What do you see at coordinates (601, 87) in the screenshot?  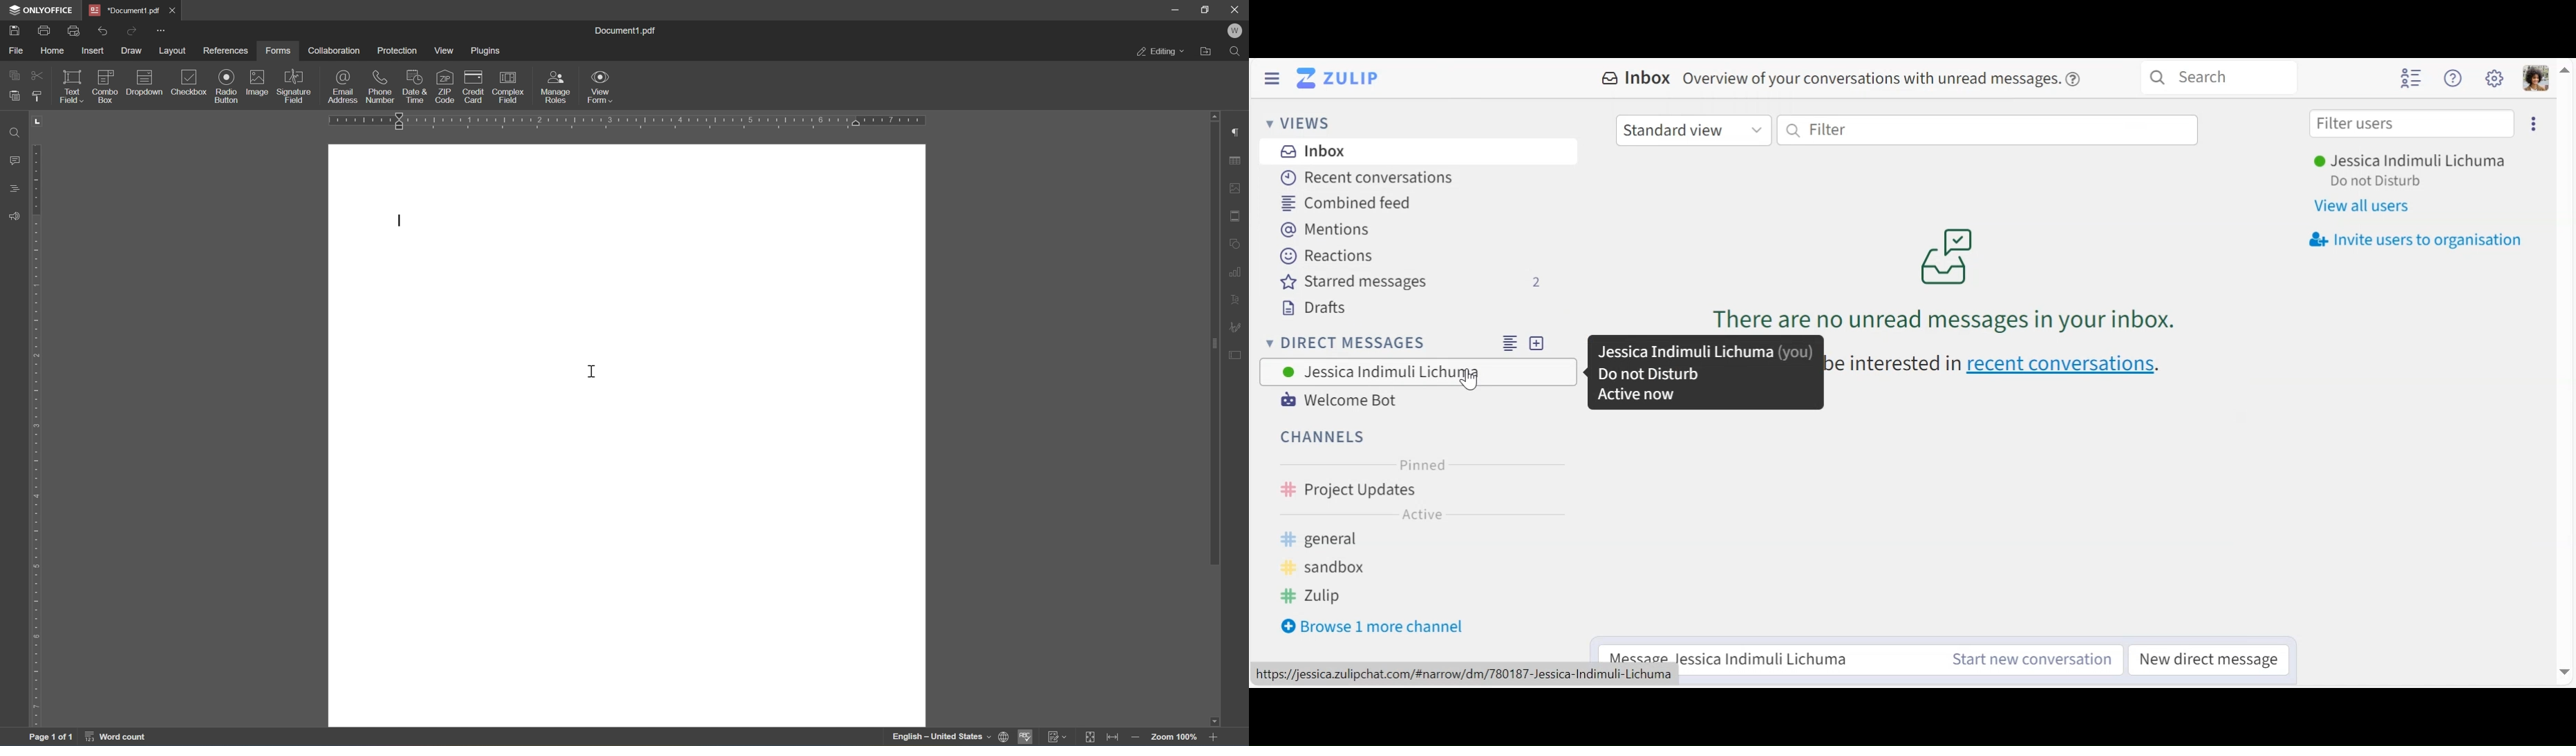 I see `view form` at bounding box center [601, 87].